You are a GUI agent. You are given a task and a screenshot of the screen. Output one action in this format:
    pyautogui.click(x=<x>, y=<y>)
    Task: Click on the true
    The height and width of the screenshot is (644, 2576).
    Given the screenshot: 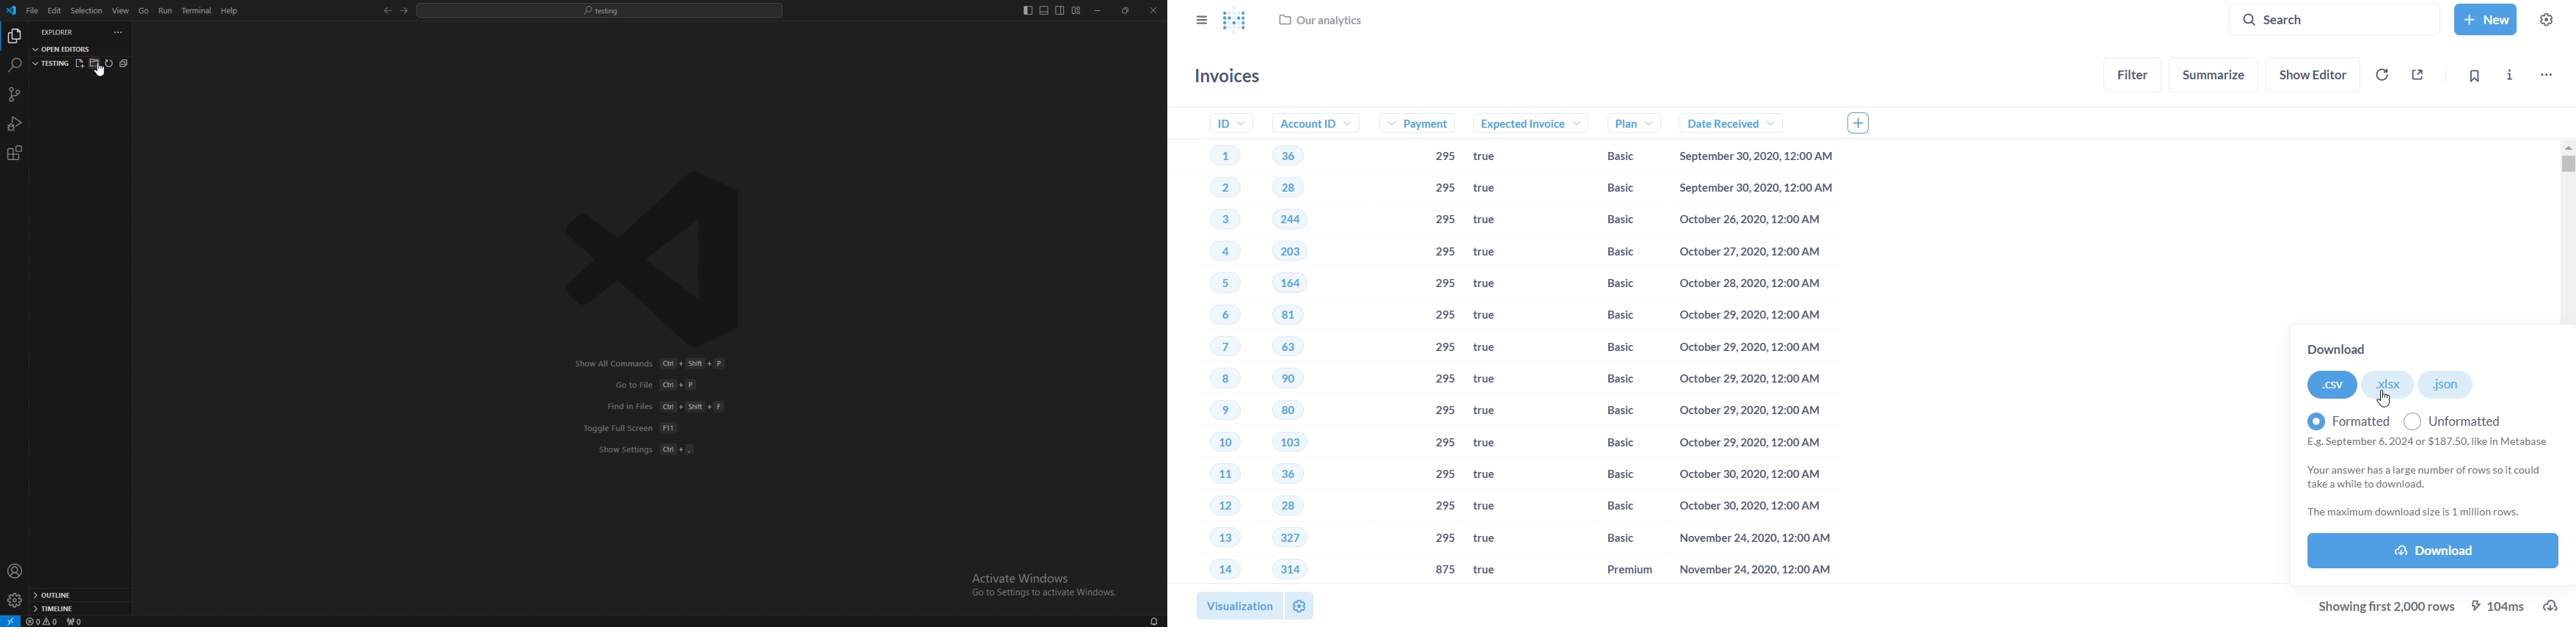 What is the action you would take?
    pyautogui.click(x=1492, y=540)
    